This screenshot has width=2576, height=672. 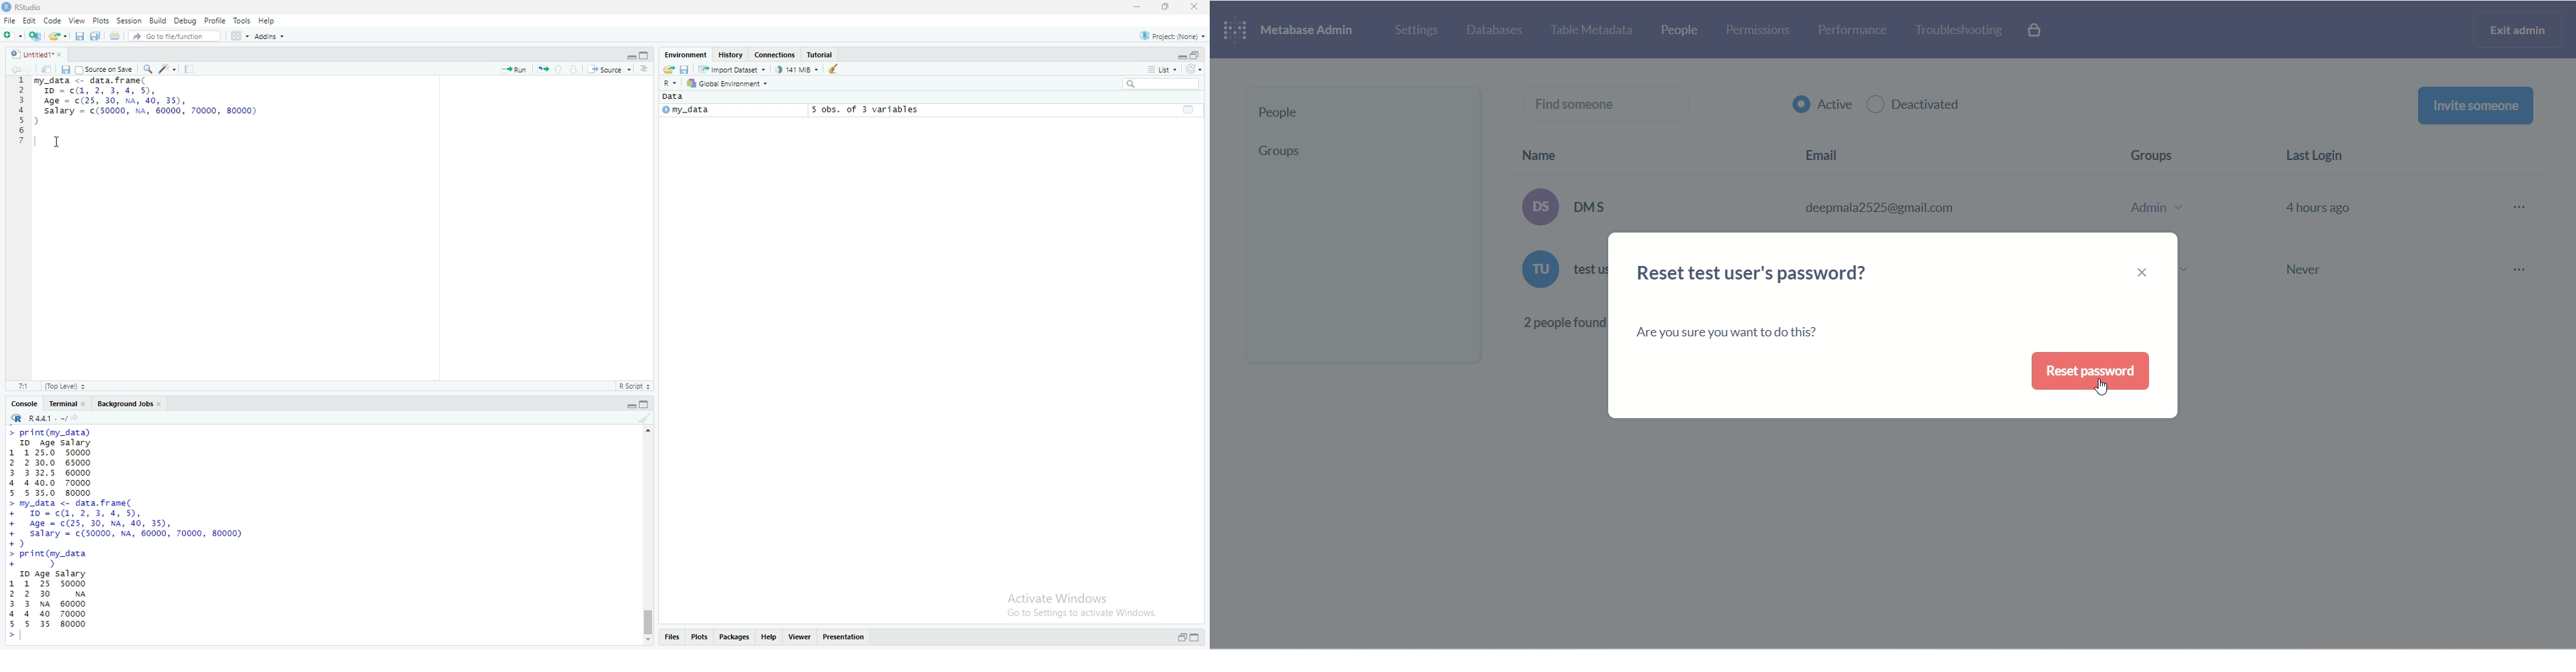 I want to click on scrollbar, so click(x=648, y=535).